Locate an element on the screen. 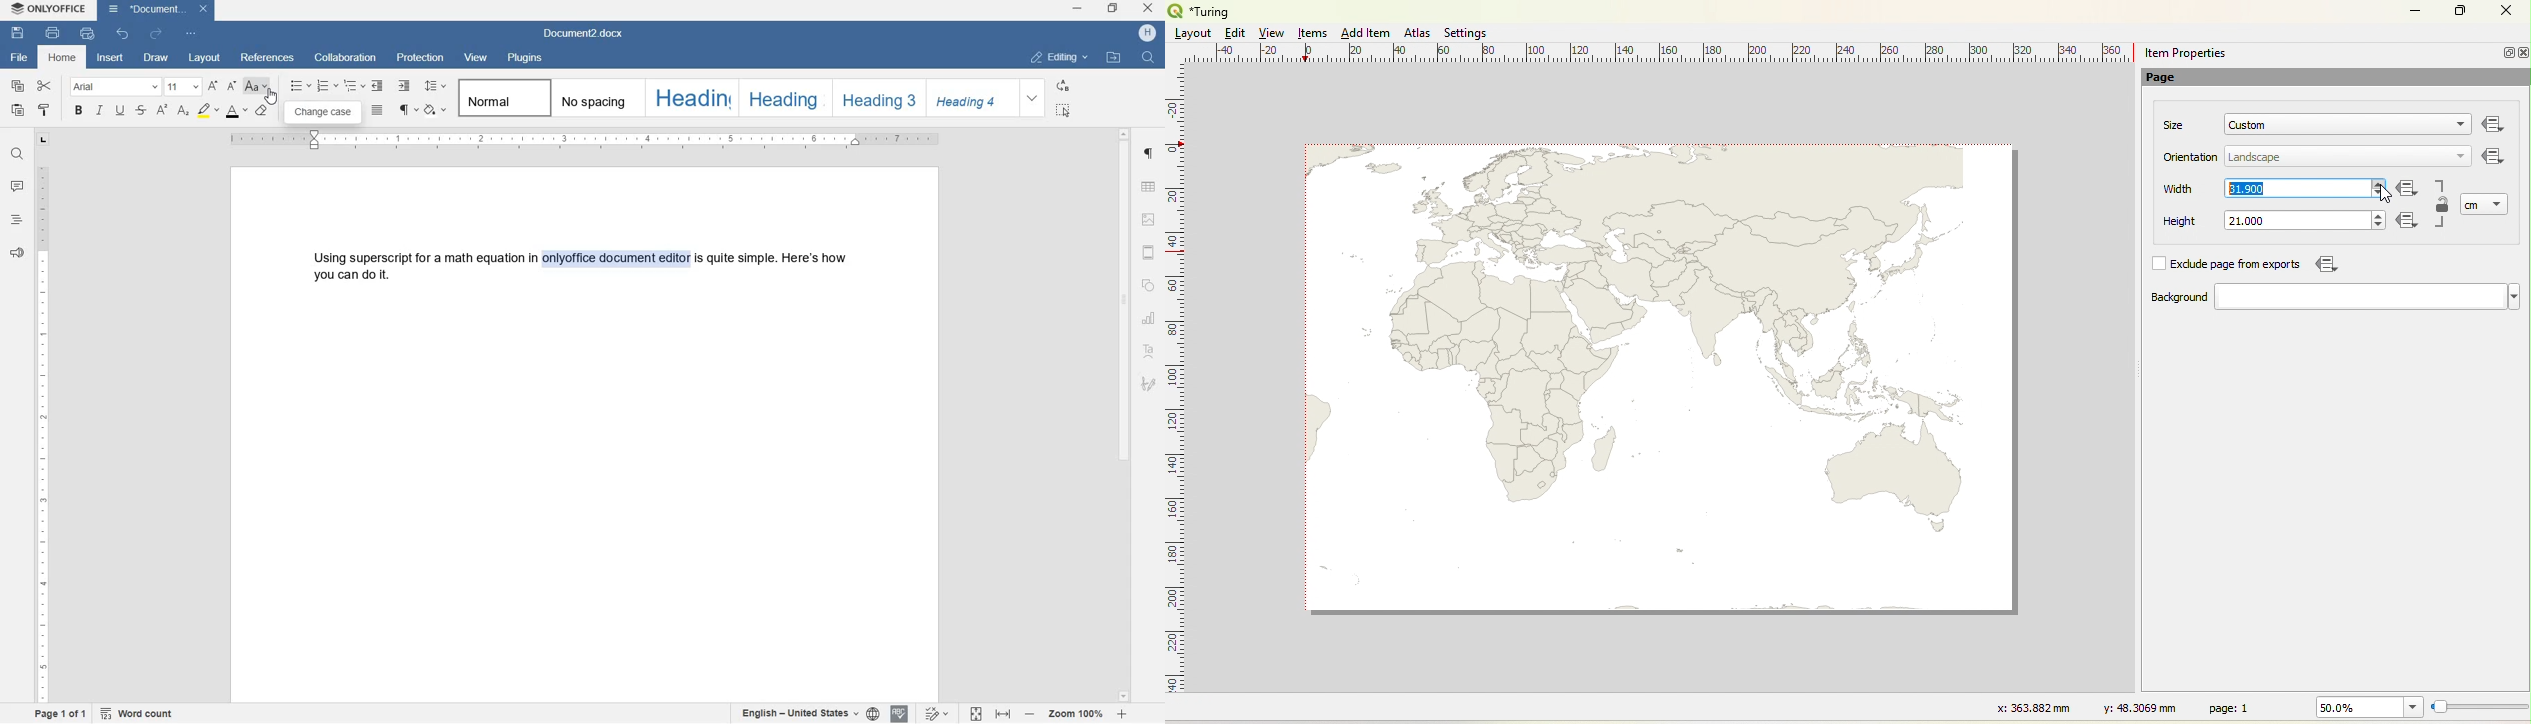 This screenshot has height=728, width=2548. 50.0% is located at coordinates (2366, 707).